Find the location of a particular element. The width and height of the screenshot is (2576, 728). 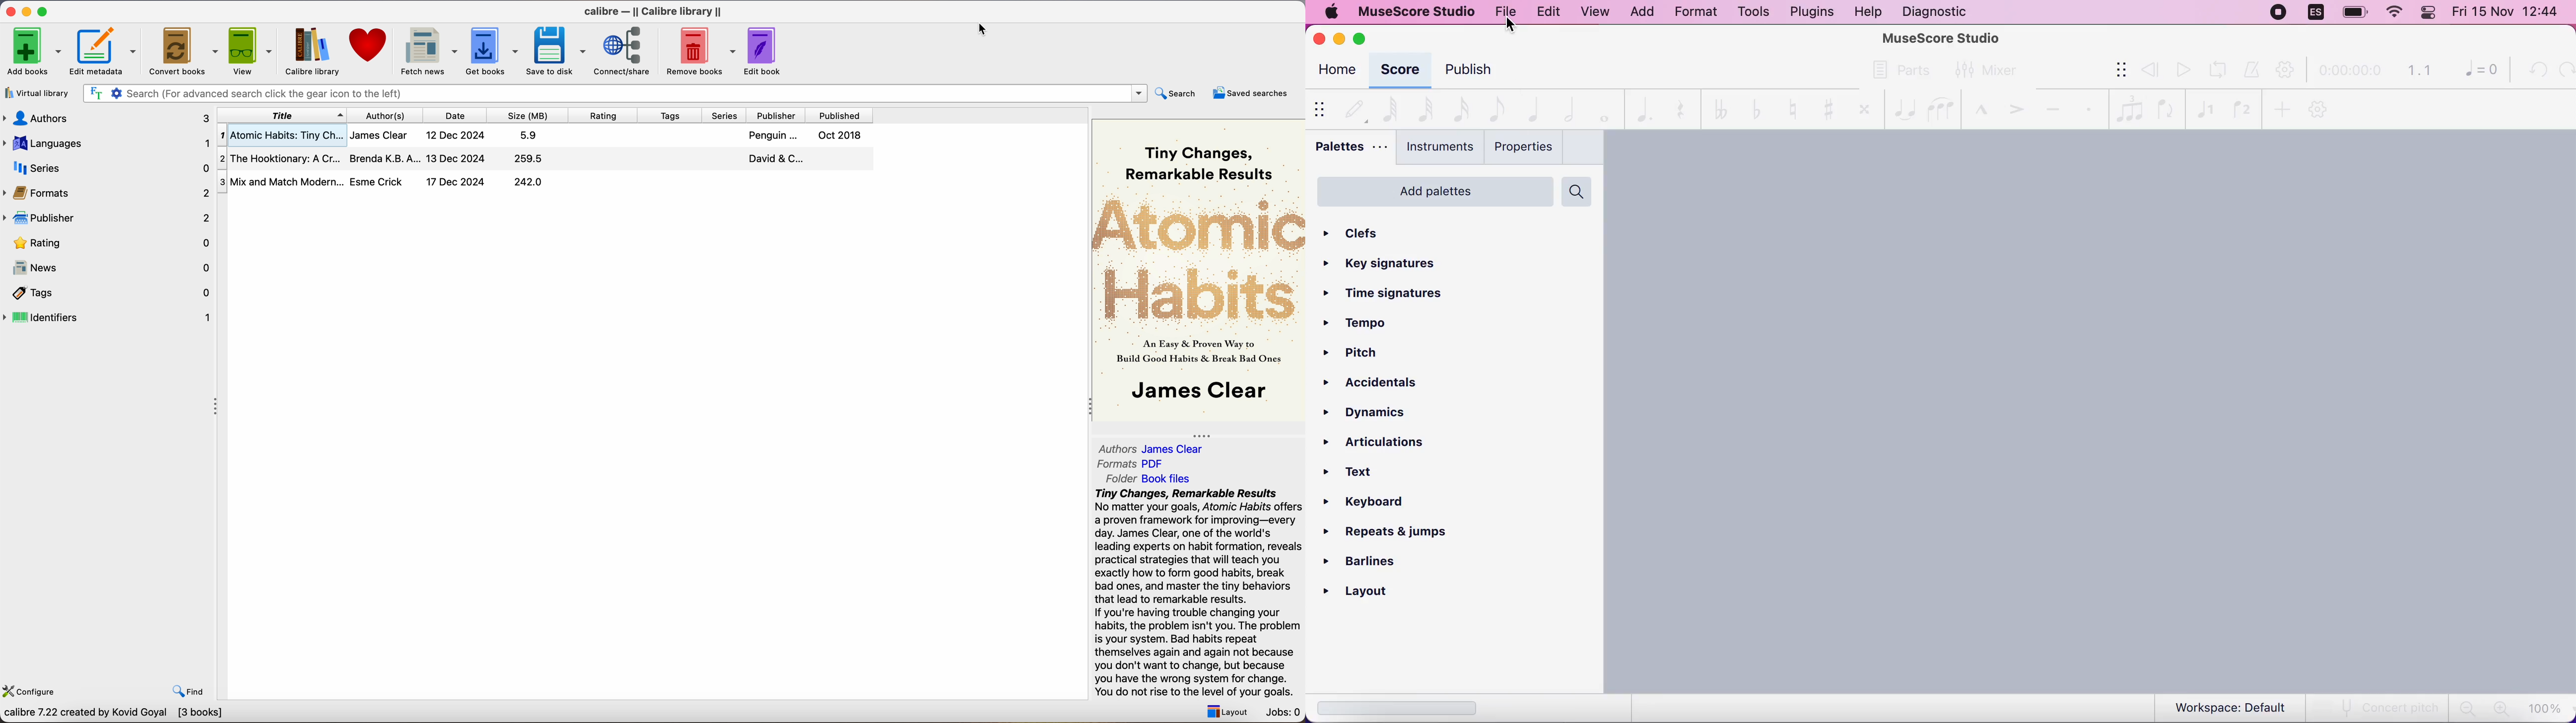

1.1 time is located at coordinates (2419, 71).